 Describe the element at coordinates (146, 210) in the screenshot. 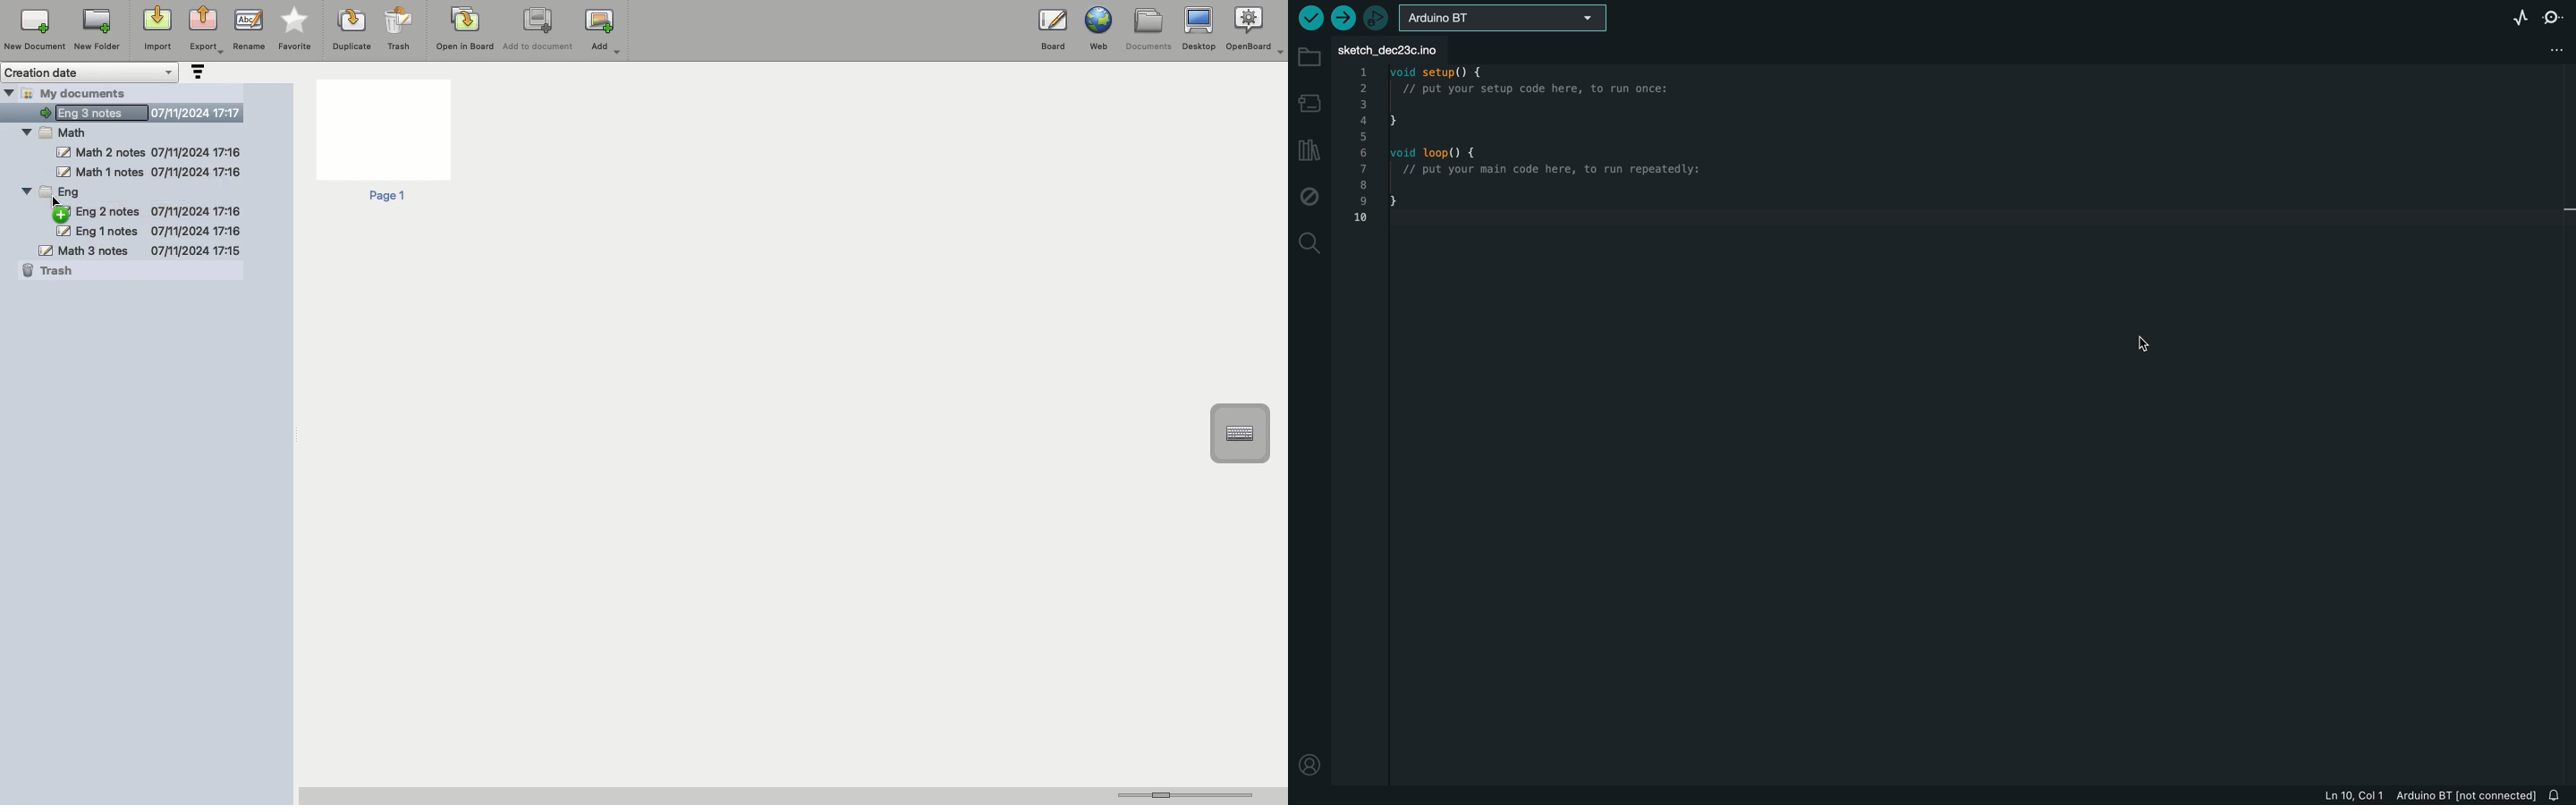

I see `Eng 2 notes` at that location.